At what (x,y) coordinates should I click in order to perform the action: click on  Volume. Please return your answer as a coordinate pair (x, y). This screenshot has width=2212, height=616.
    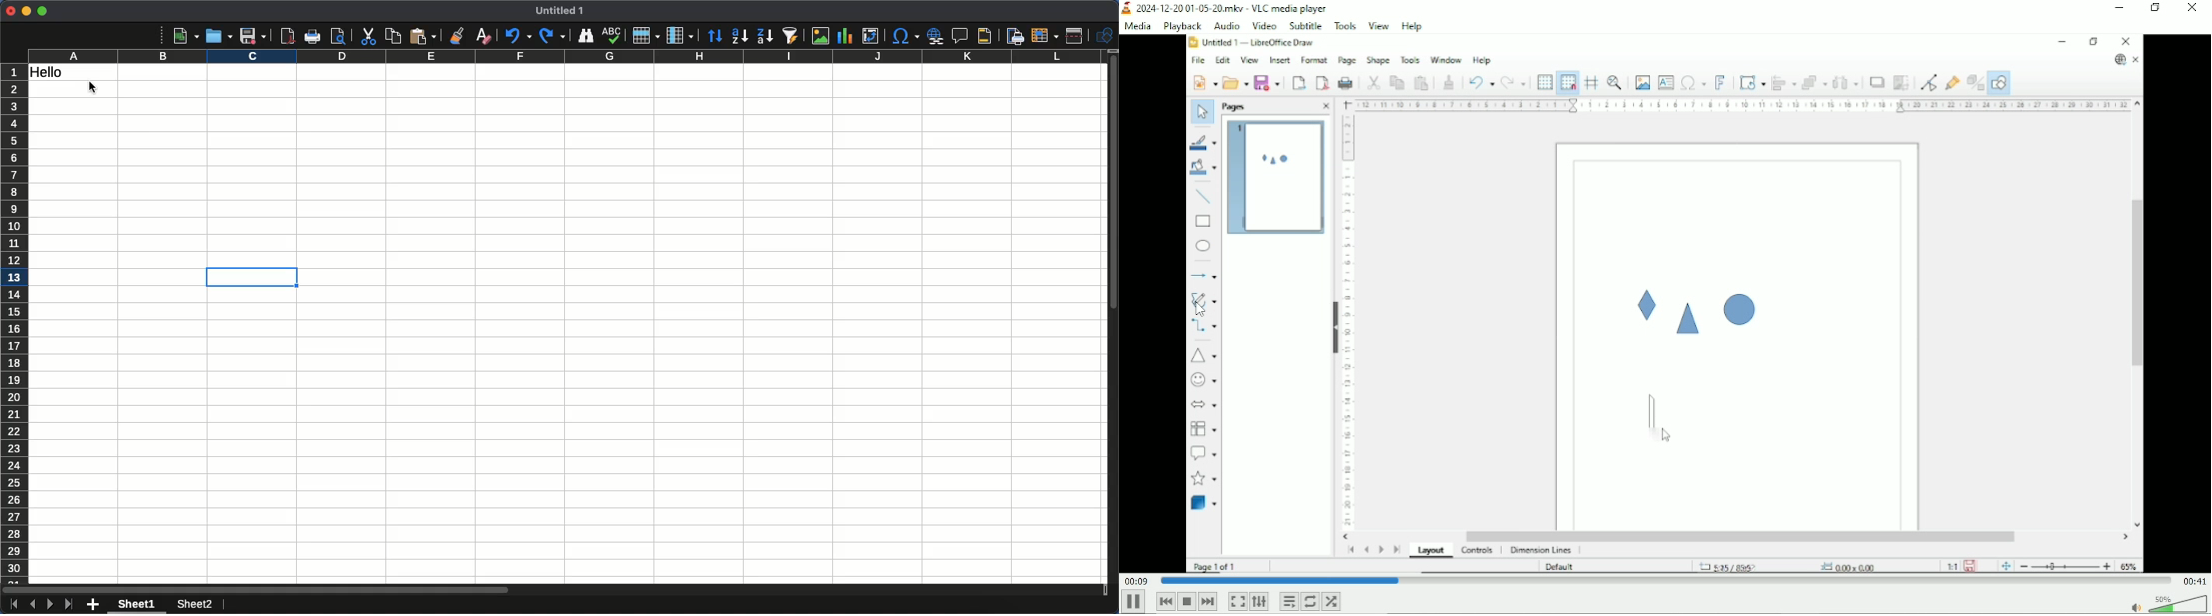
    Looking at the image, I should click on (2179, 603).